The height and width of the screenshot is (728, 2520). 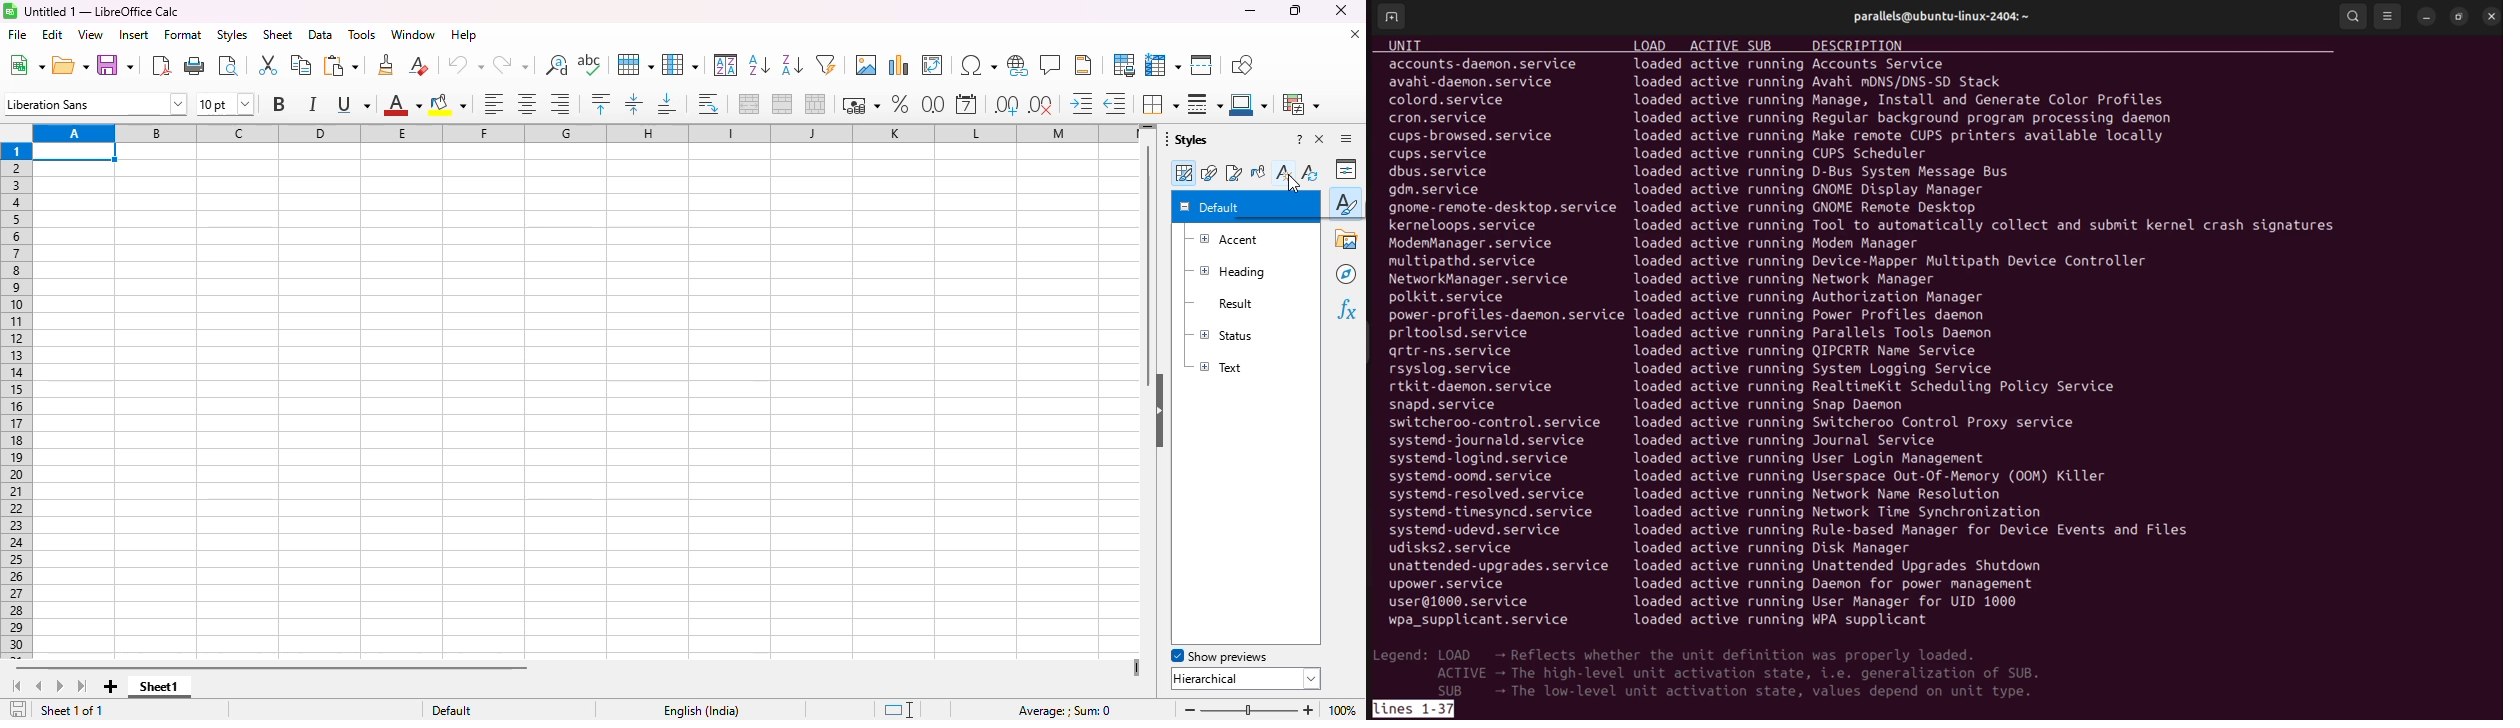 I want to click on font size, so click(x=225, y=104).